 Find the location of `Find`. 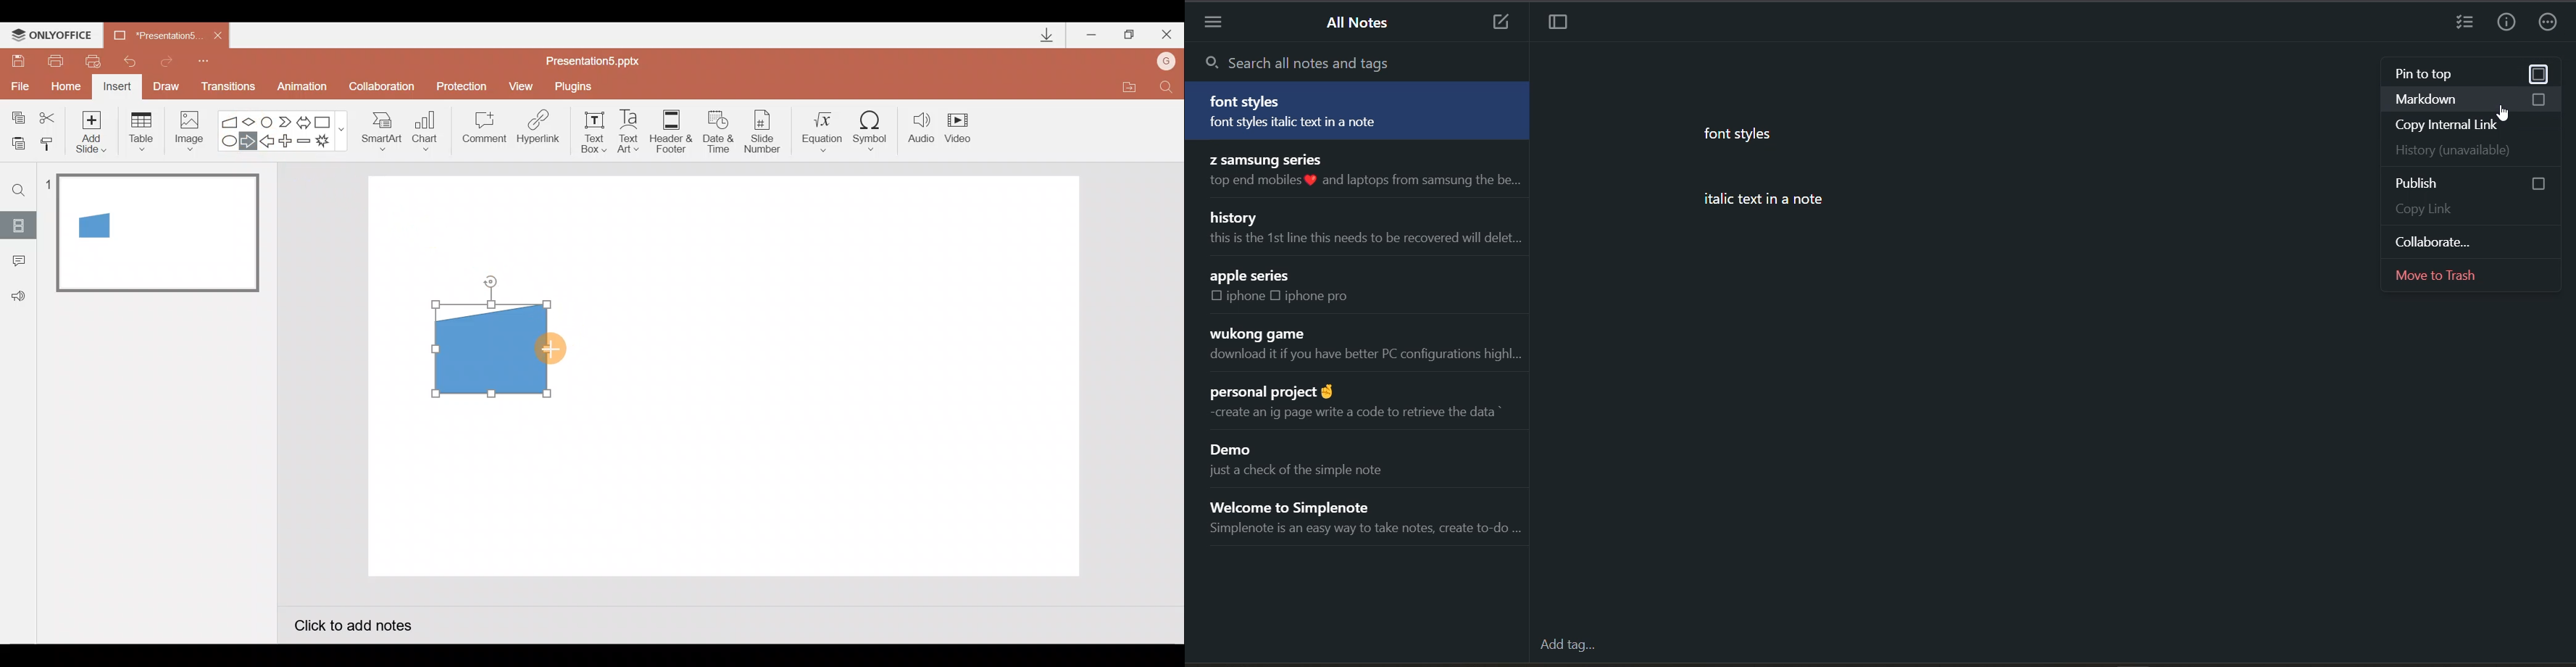

Find is located at coordinates (1167, 88).